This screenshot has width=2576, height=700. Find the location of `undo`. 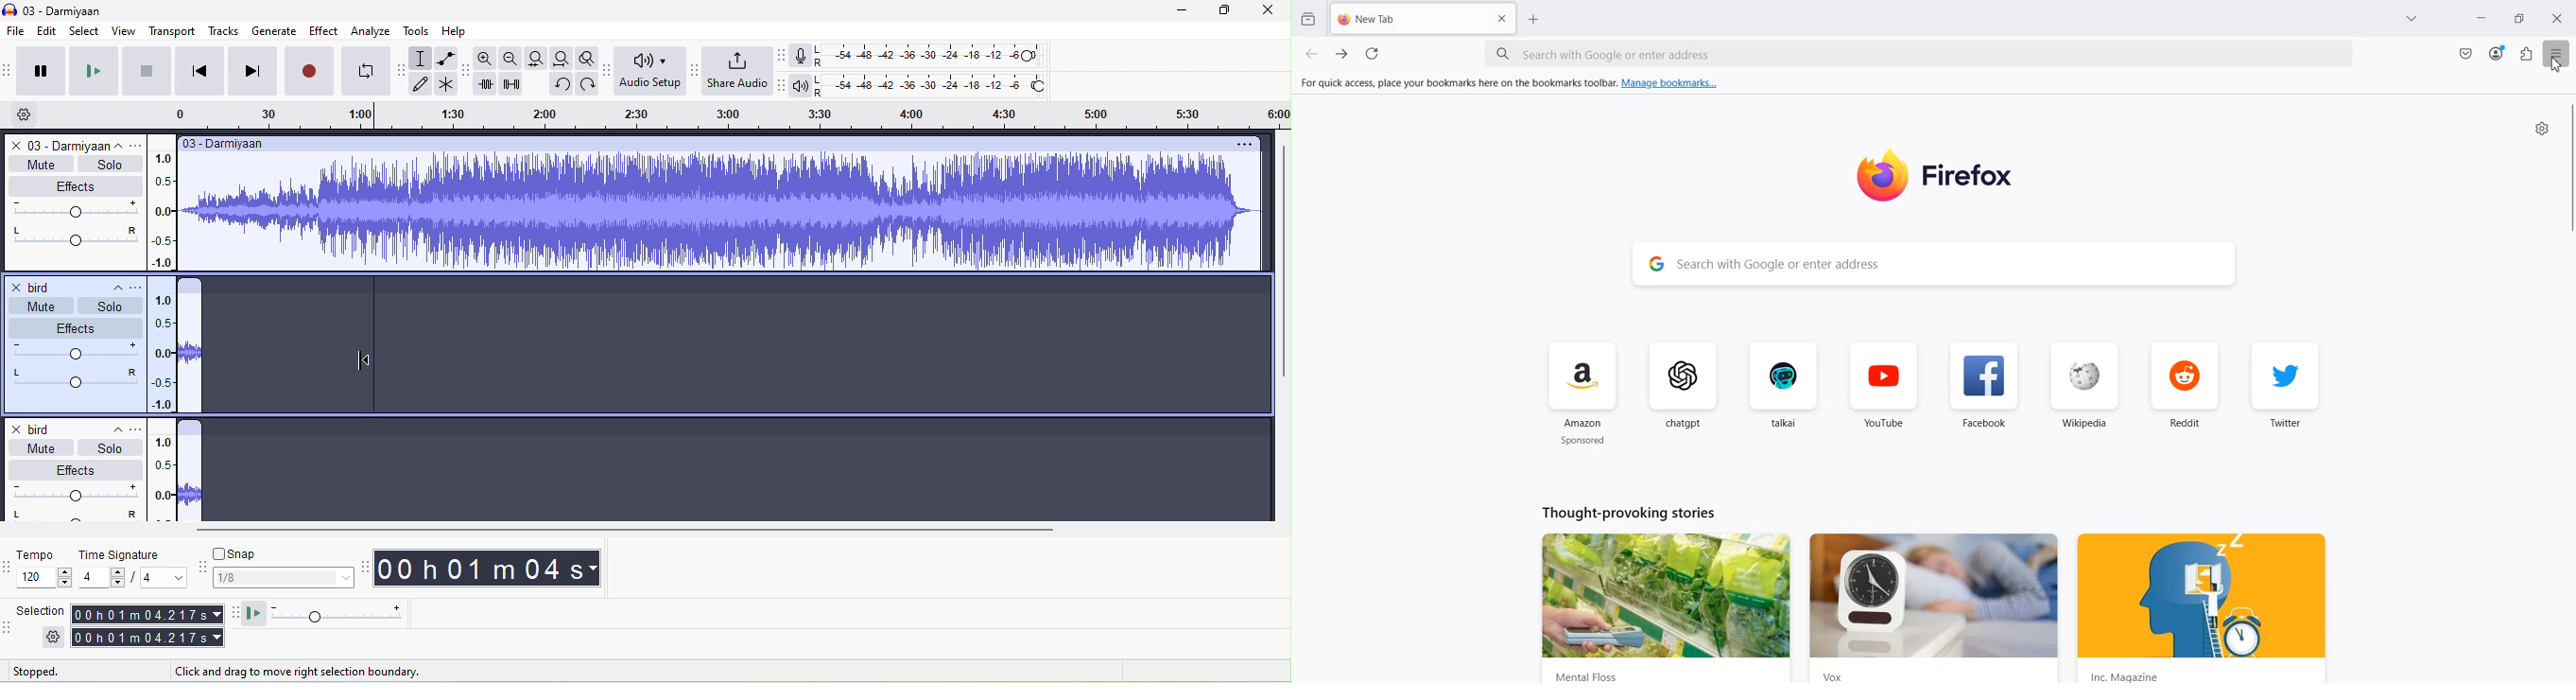

undo is located at coordinates (559, 83).